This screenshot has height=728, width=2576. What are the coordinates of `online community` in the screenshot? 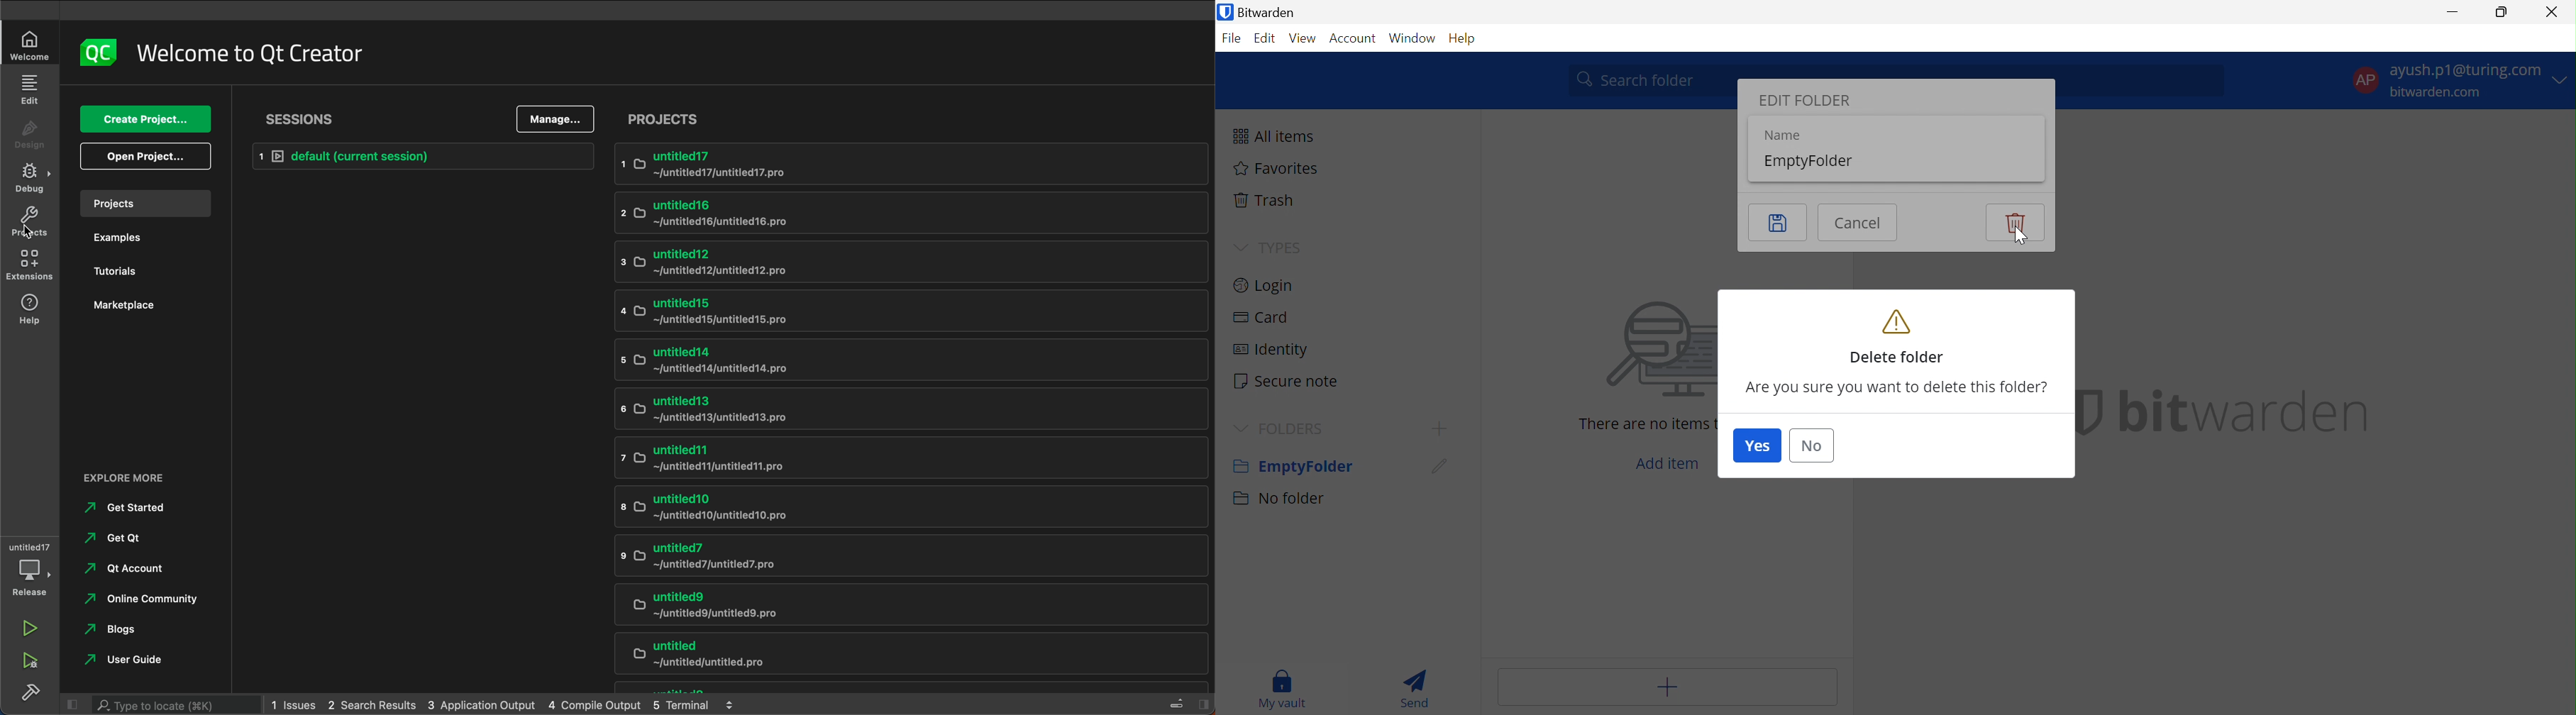 It's located at (149, 599).